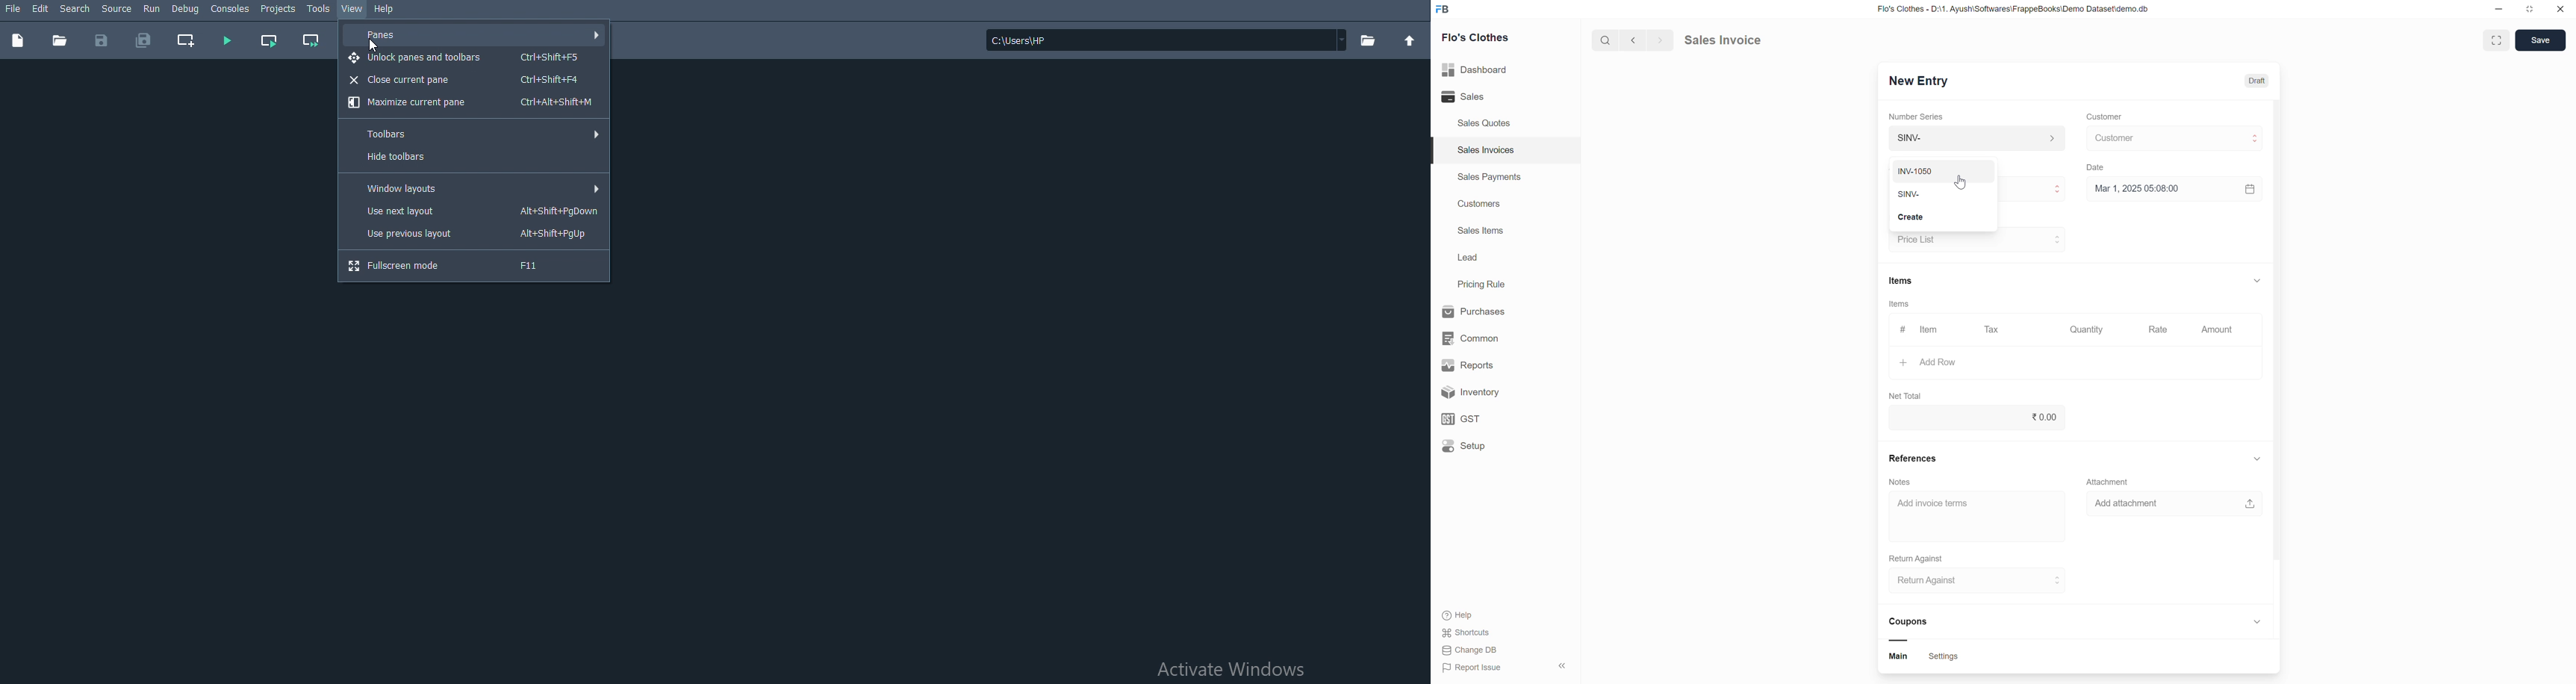  Describe the element at coordinates (1495, 418) in the screenshot. I see `GST ` at that location.